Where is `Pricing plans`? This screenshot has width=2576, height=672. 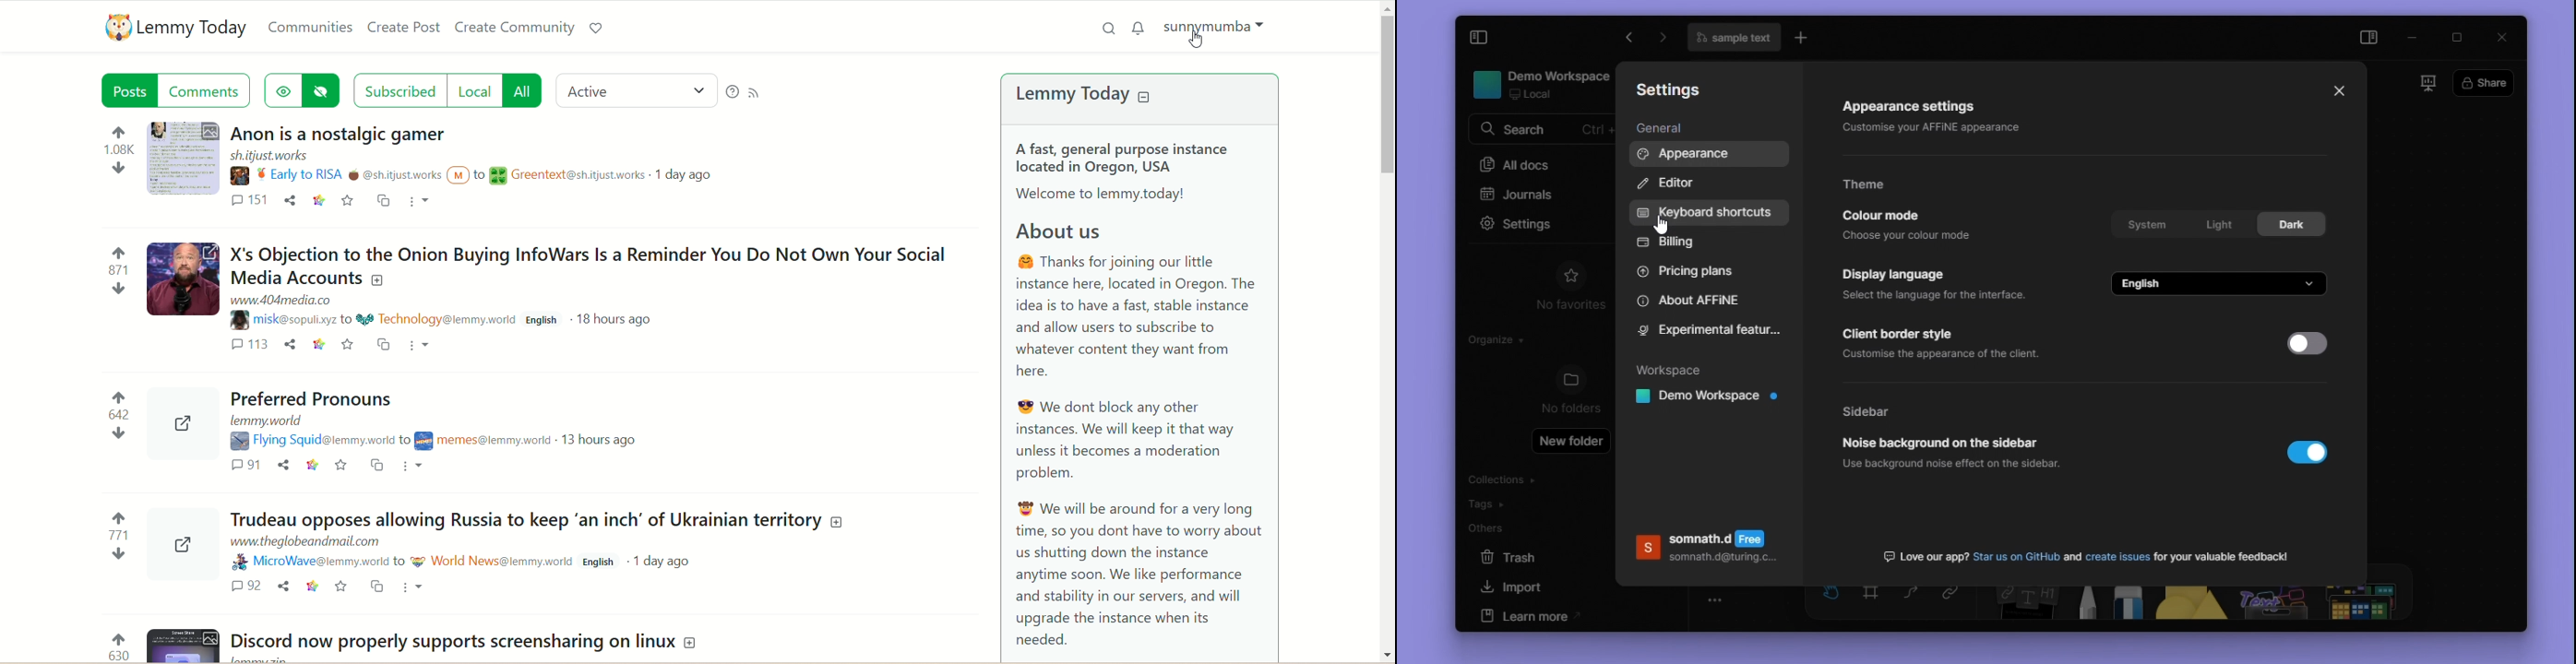
Pricing plans is located at coordinates (1698, 272).